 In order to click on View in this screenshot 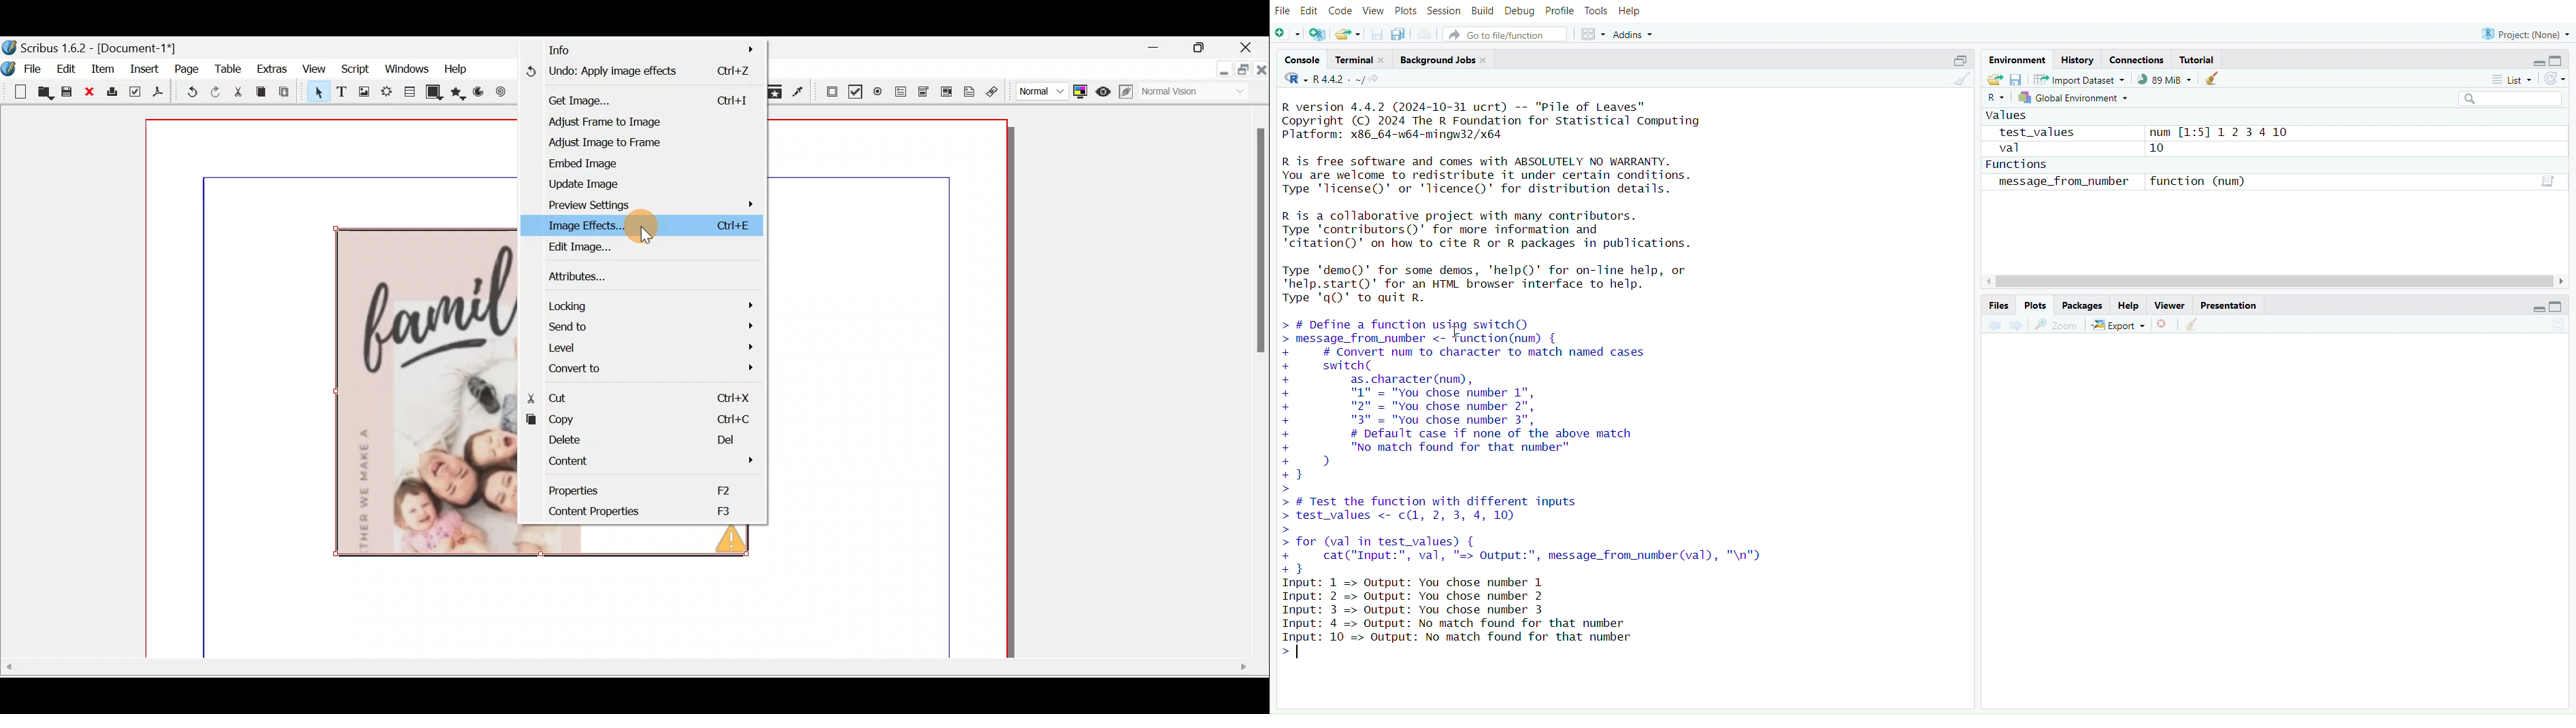, I will do `click(1372, 11)`.